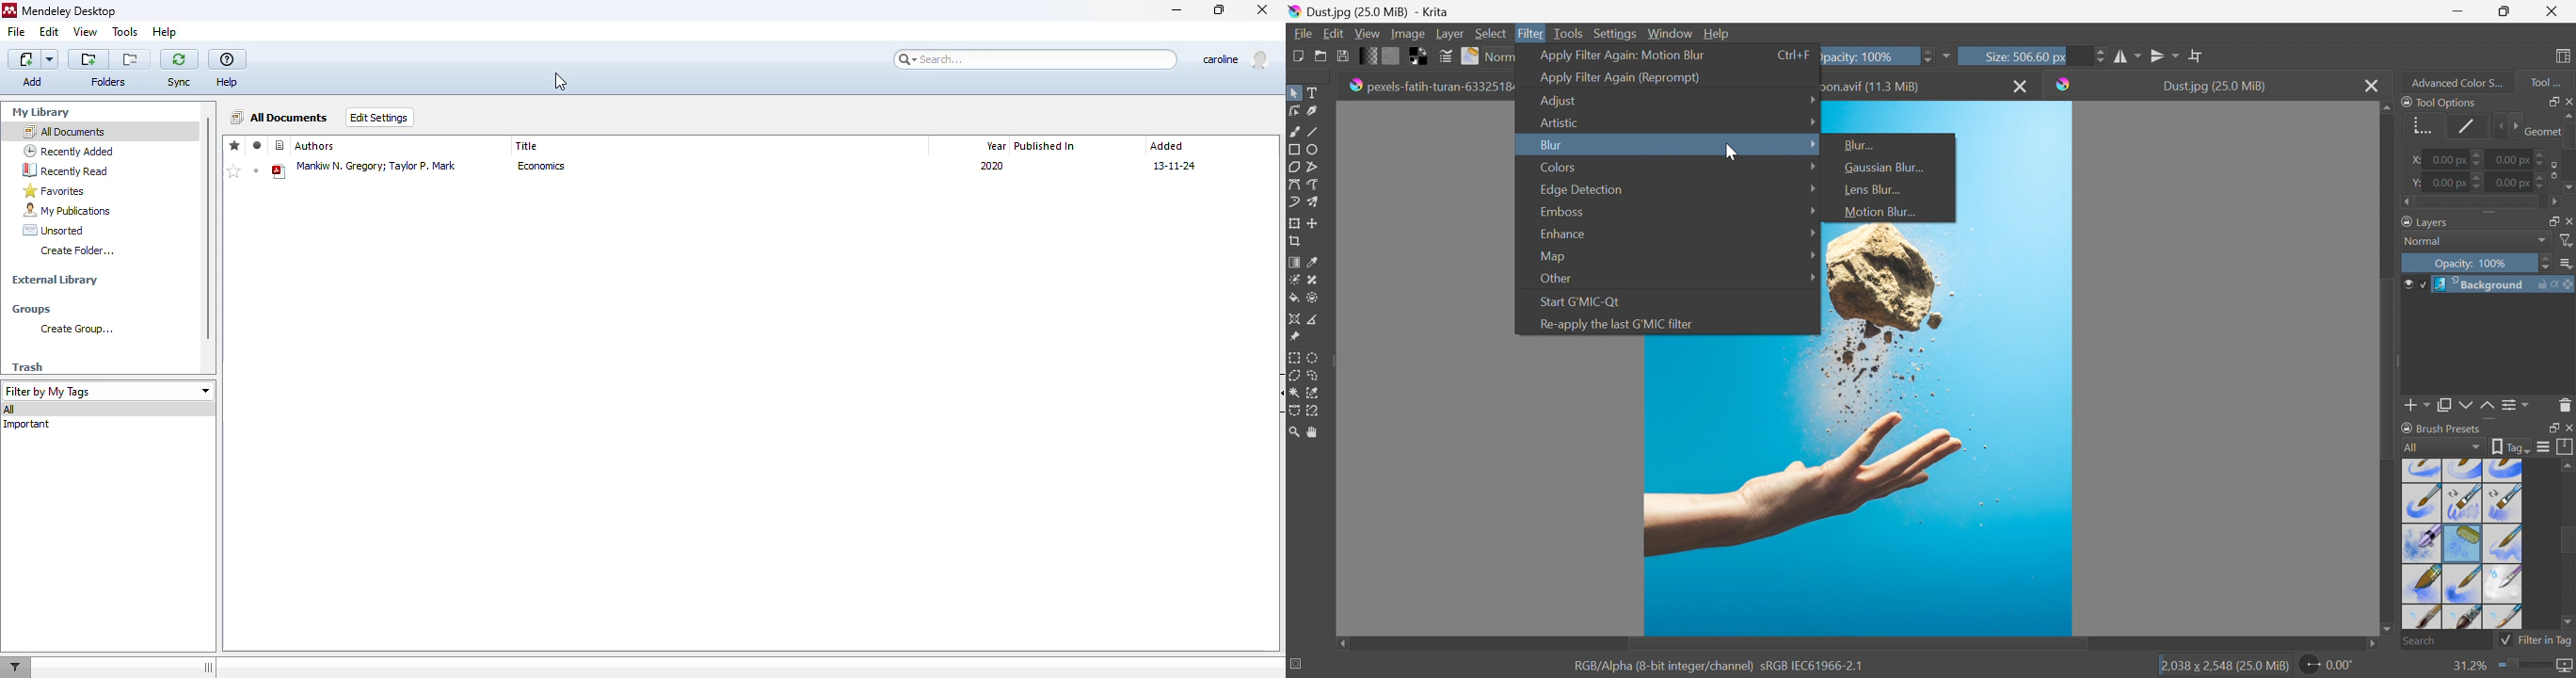 This screenshot has width=2576, height=700. I want to click on folders, so click(107, 82).